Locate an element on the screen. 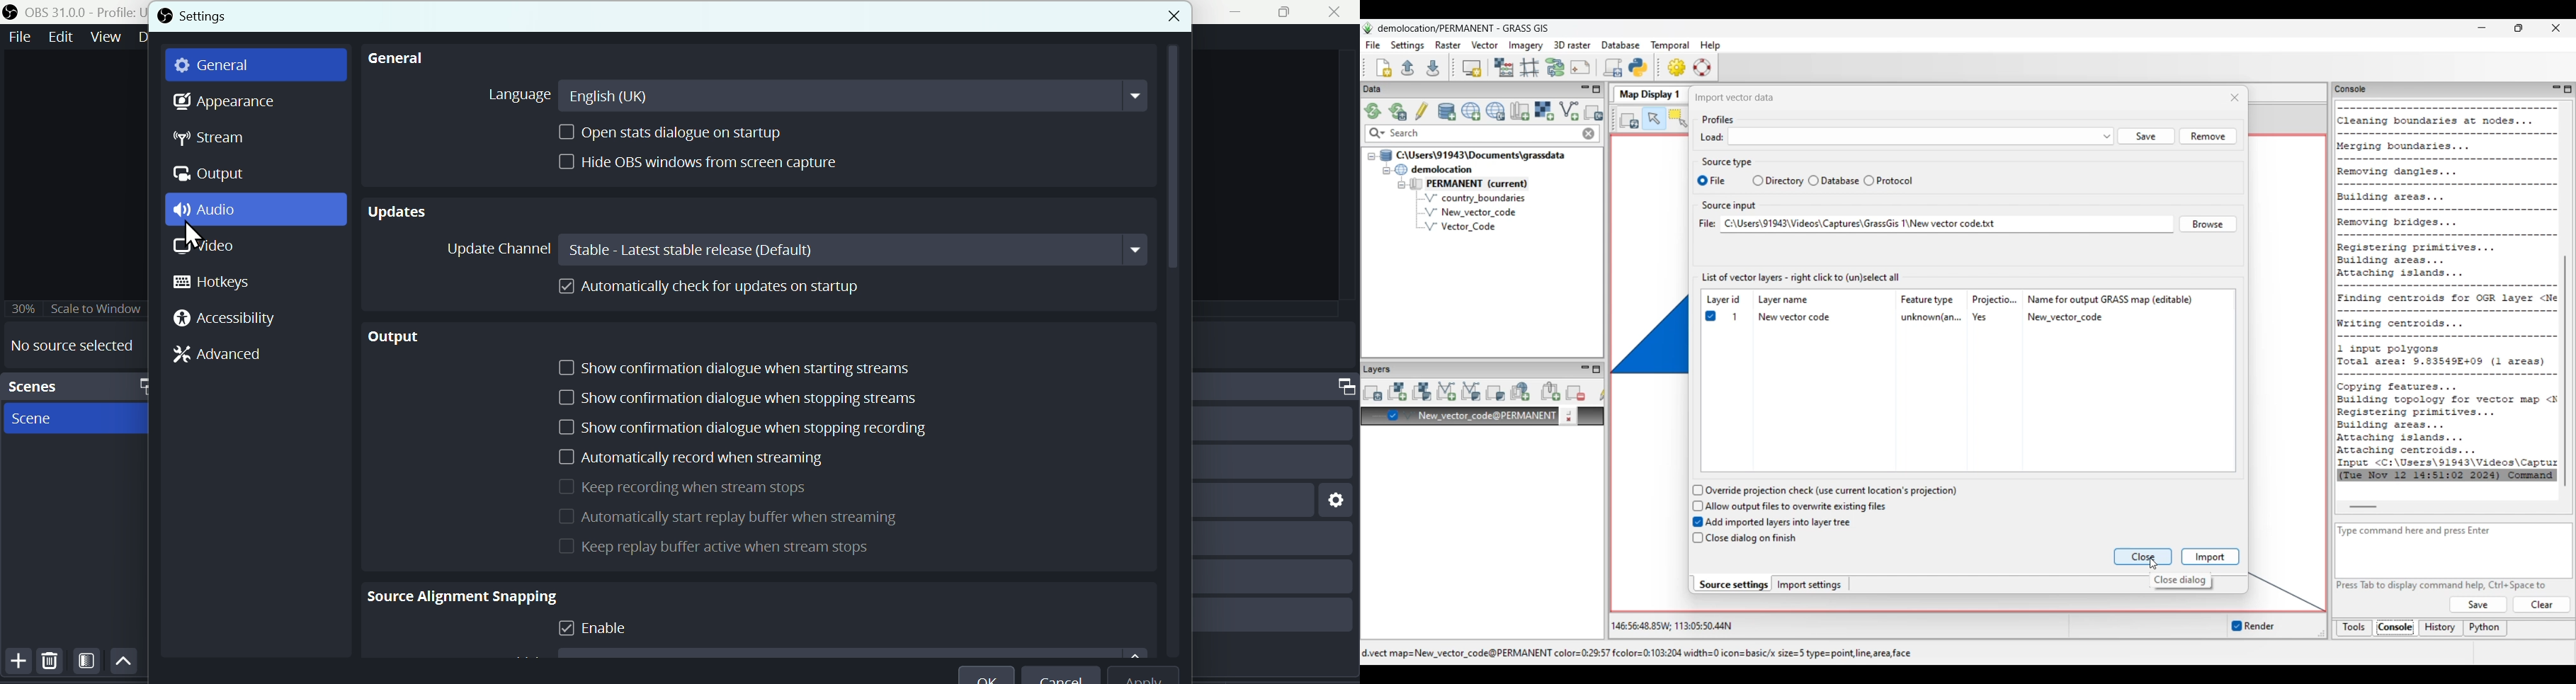  general is located at coordinates (399, 57).